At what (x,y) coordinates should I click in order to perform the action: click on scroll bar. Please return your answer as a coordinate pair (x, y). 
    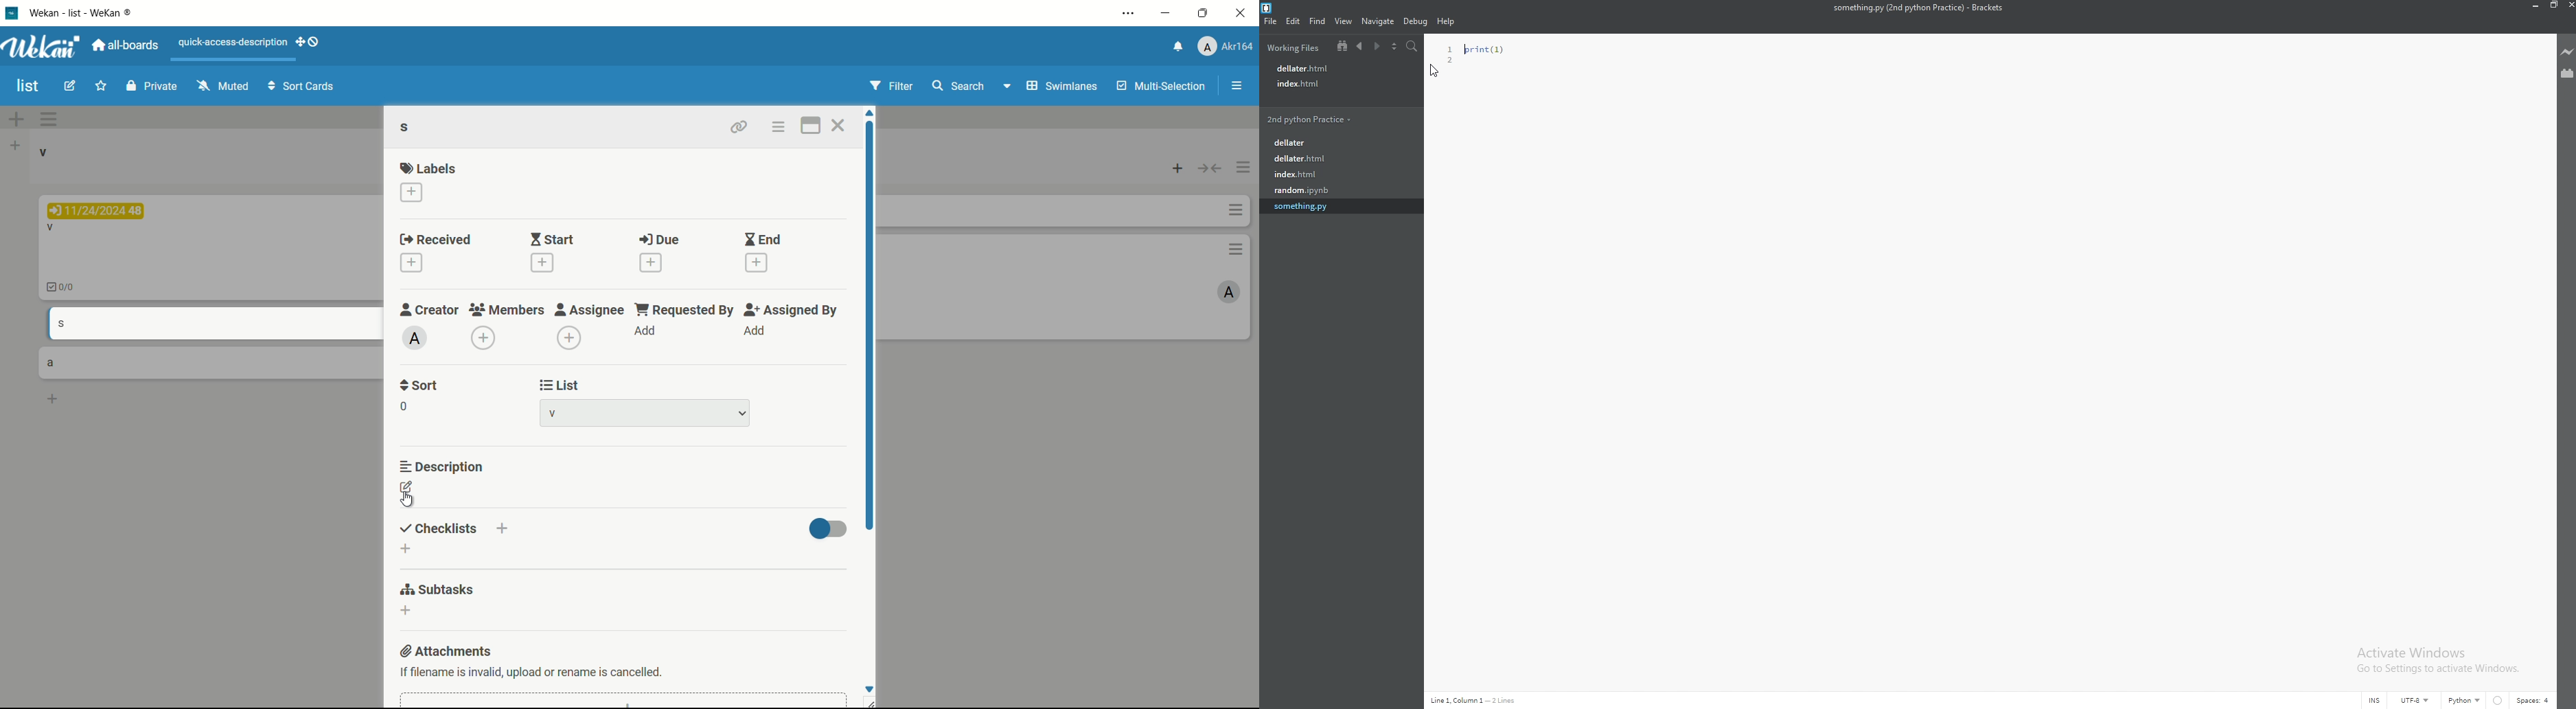
    Looking at the image, I should click on (869, 324).